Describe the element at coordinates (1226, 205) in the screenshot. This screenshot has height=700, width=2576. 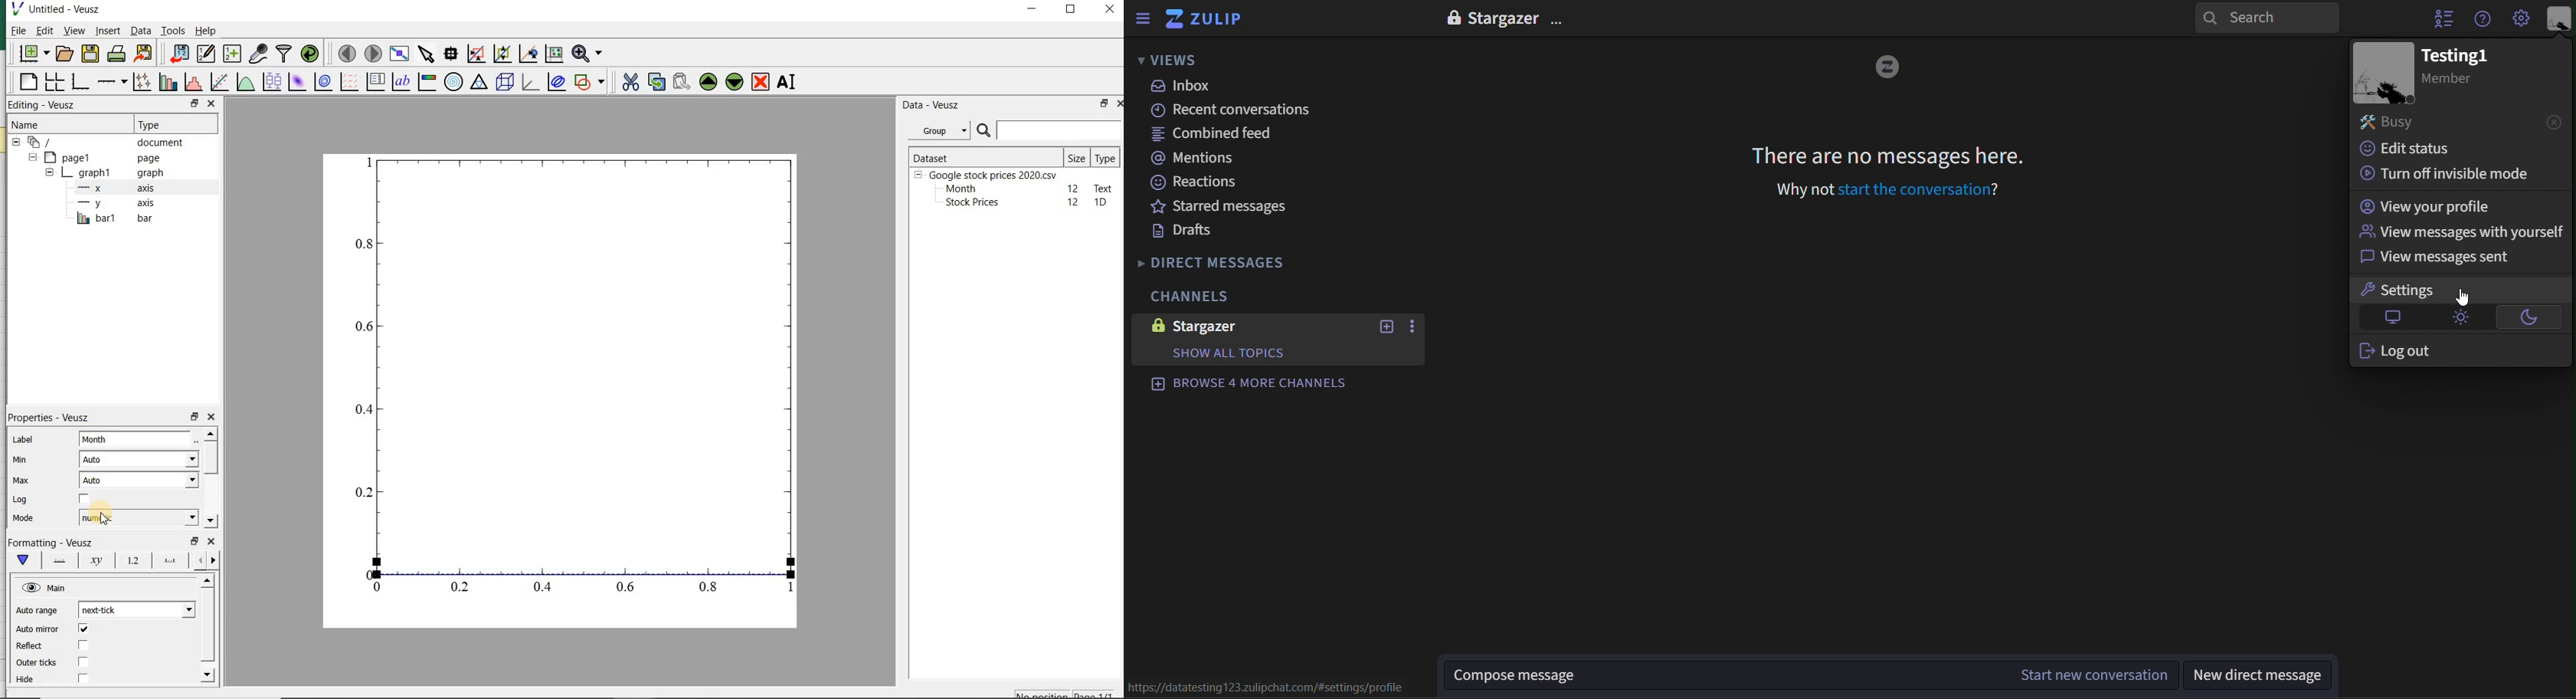
I see `starred messages` at that location.